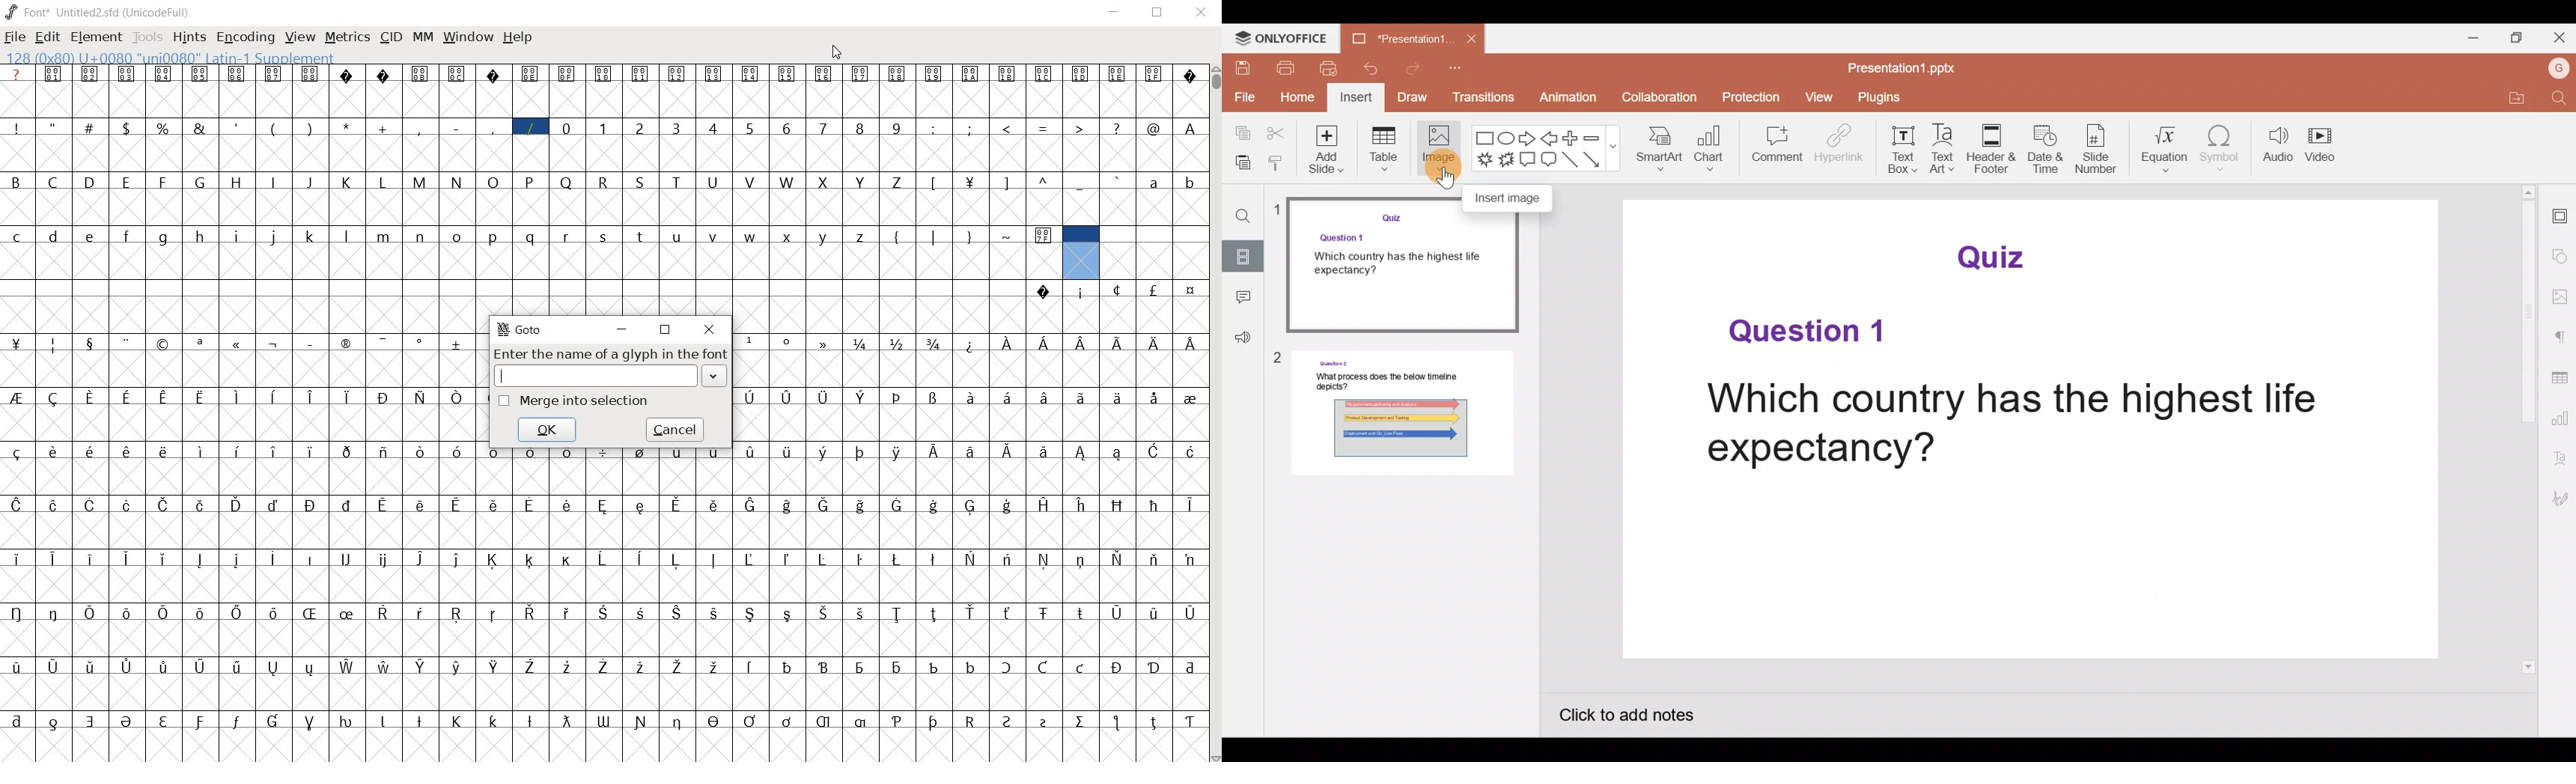 Image resolution: width=2576 pixels, height=784 pixels. Describe the element at coordinates (1506, 138) in the screenshot. I see `Ellipse` at that location.